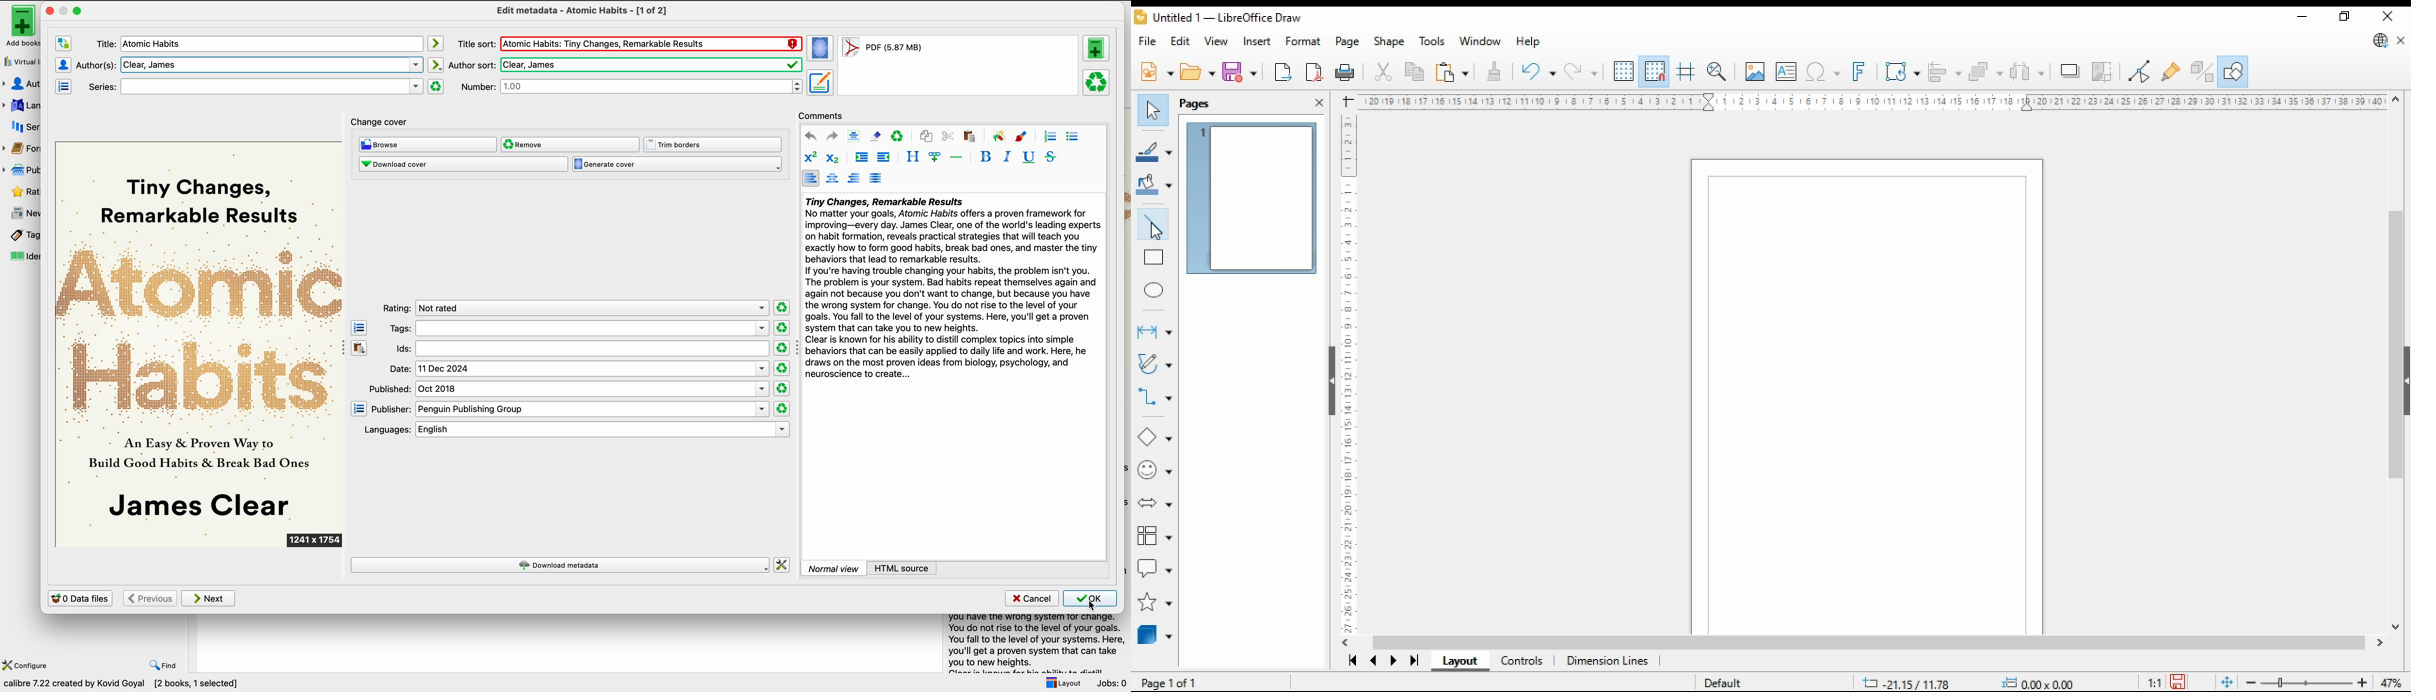 This screenshot has width=2436, height=700. I want to click on clone formatting, so click(1493, 70).